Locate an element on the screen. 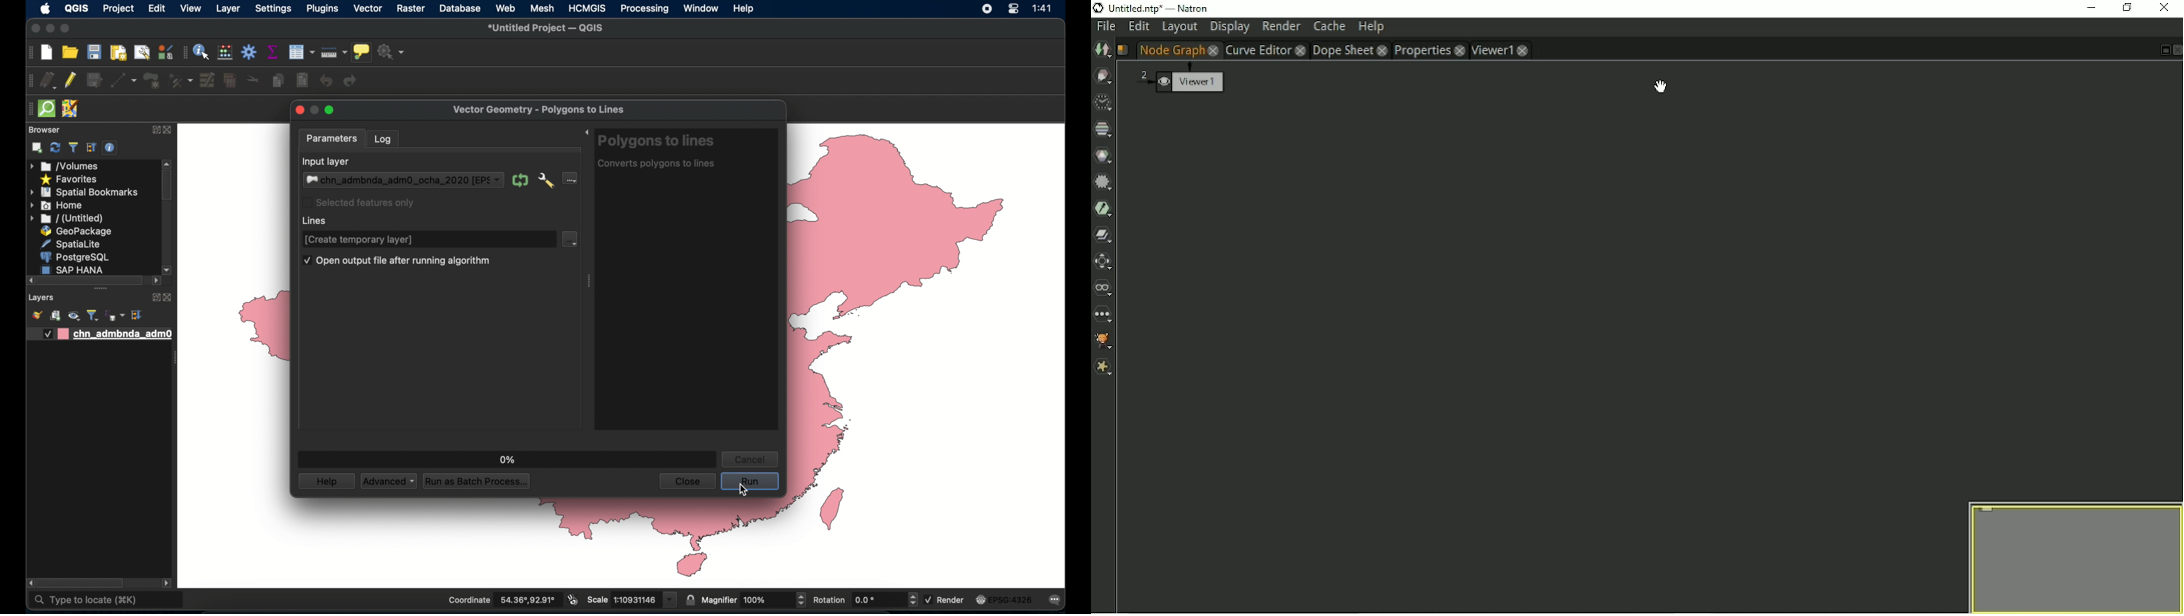 The width and height of the screenshot is (2184, 616). cut features is located at coordinates (253, 80).